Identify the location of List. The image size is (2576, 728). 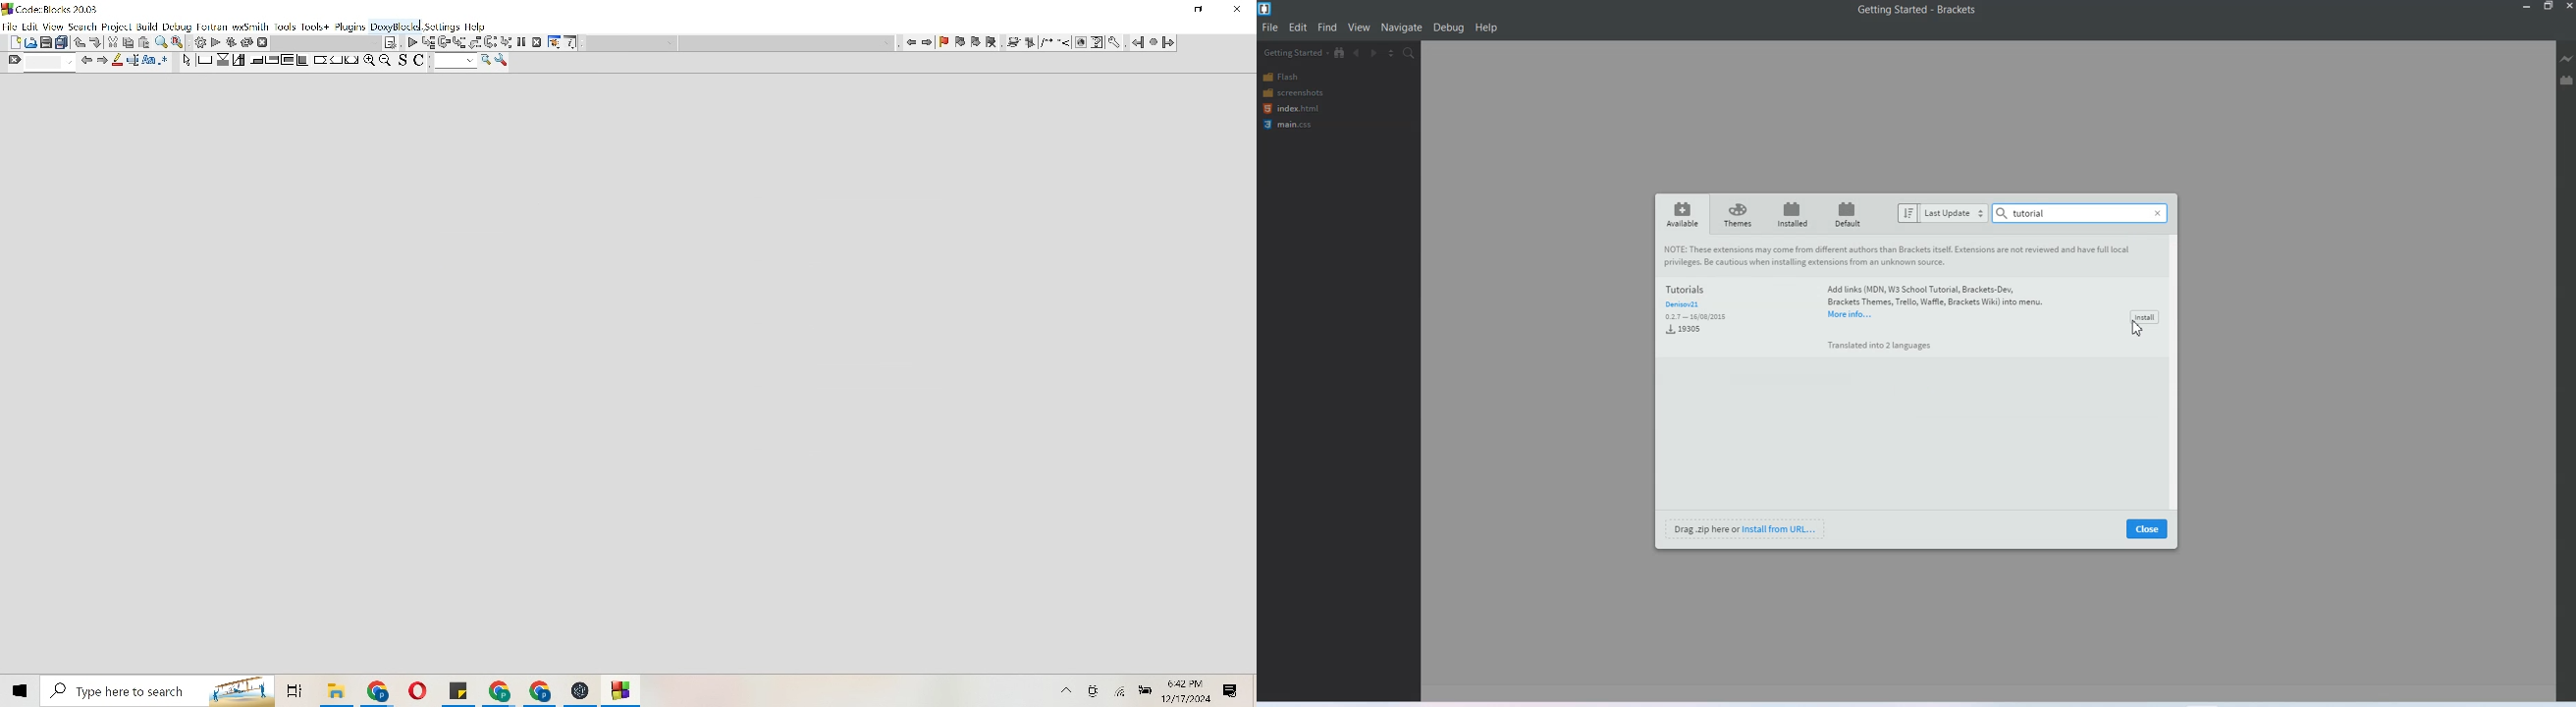
(466, 42).